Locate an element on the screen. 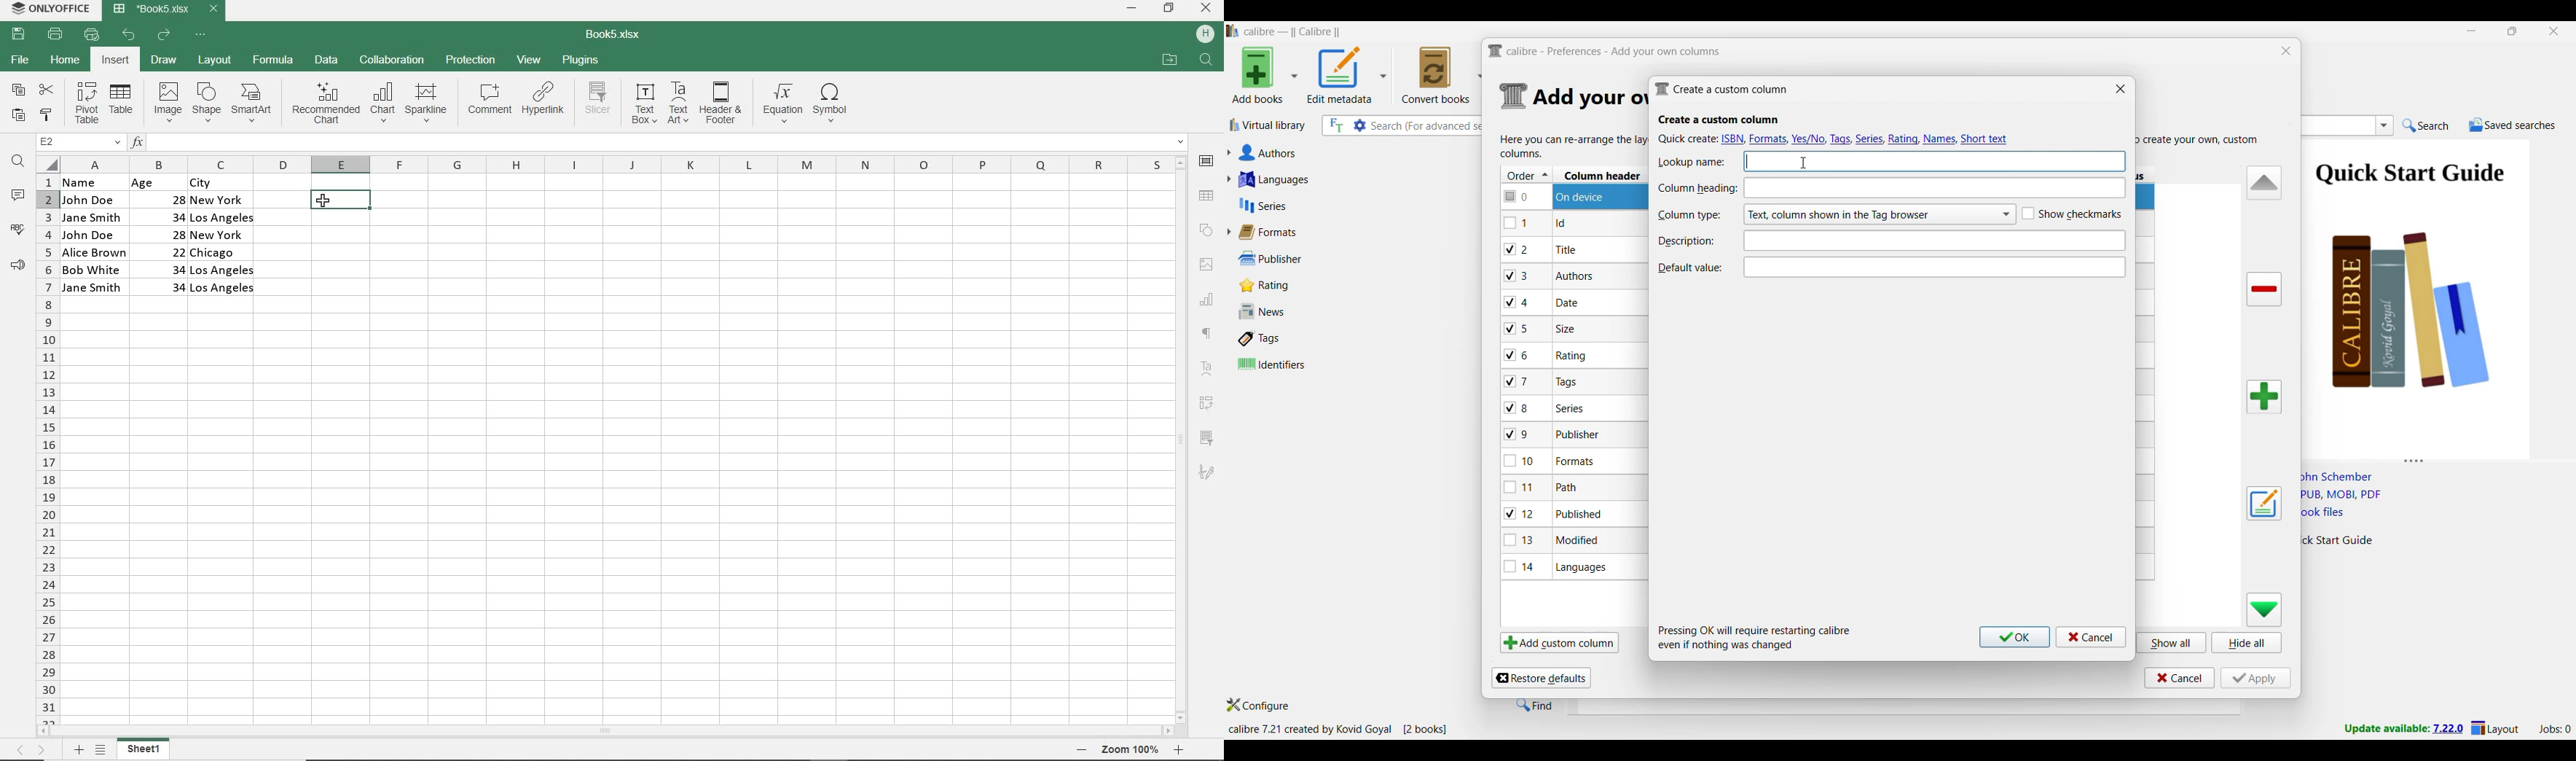  REDO is located at coordinates (163, 36).